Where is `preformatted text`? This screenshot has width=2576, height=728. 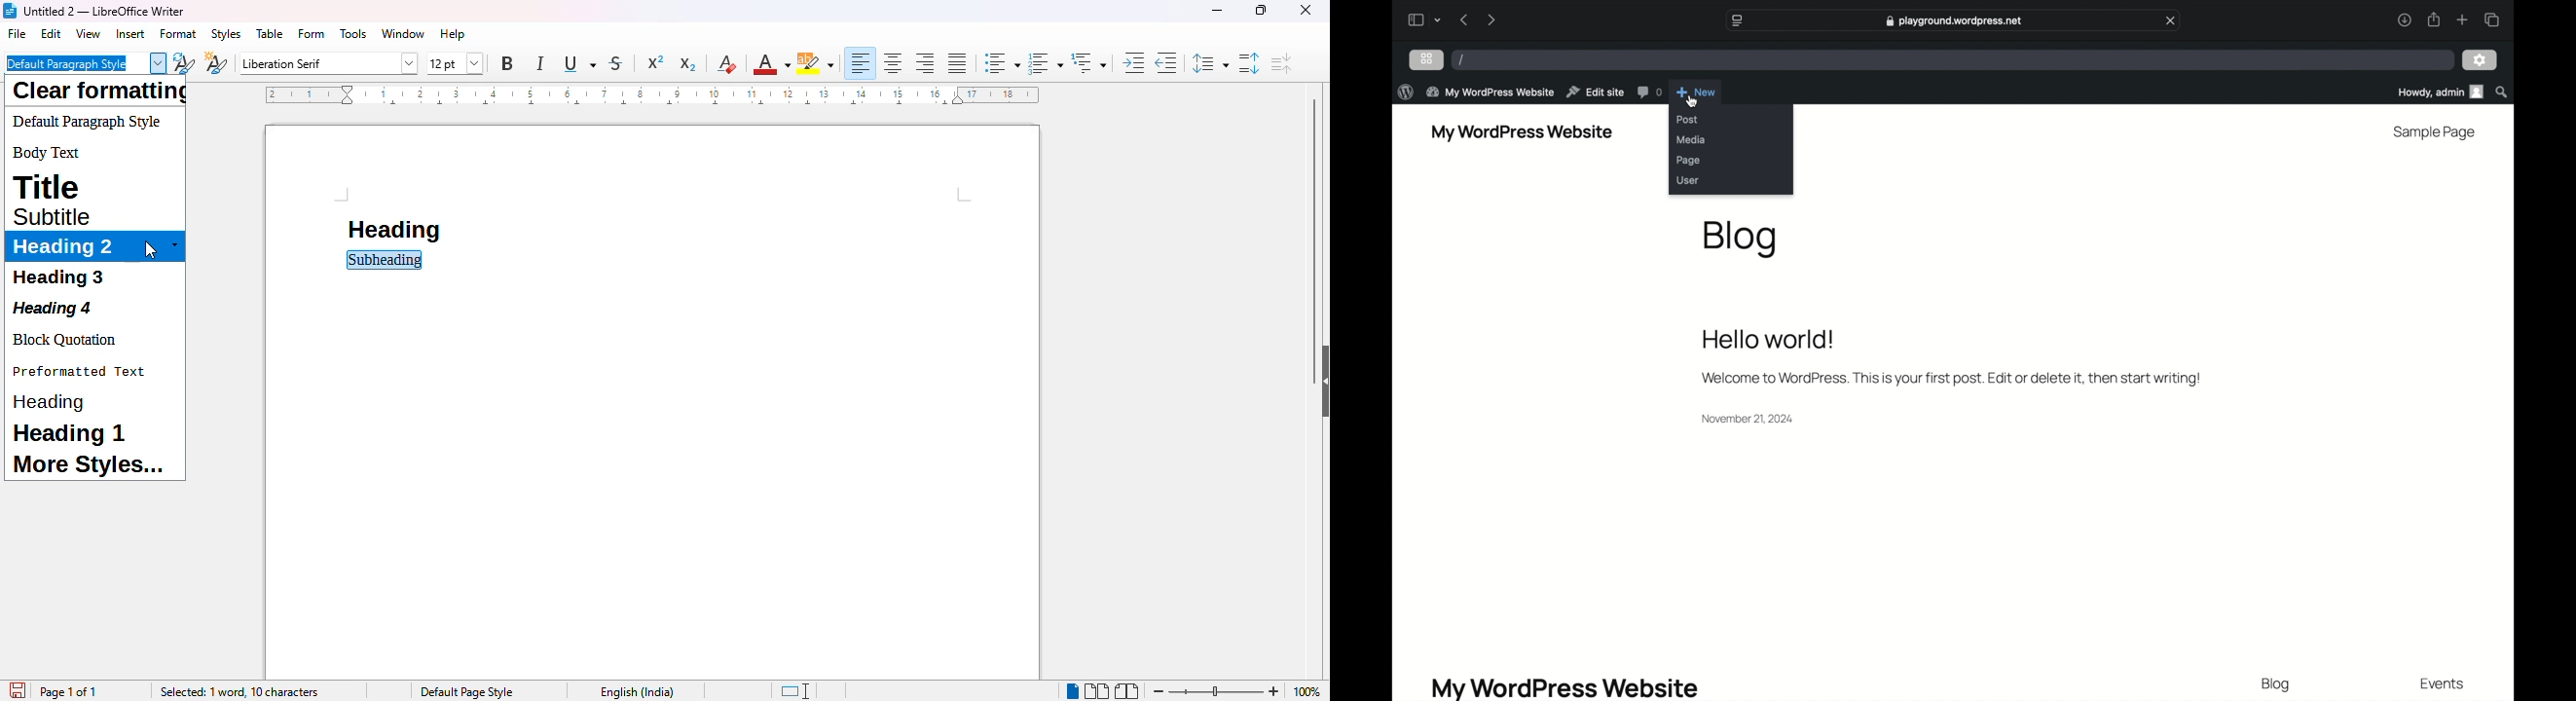
preformatted text is located at coordinates (80, 372).